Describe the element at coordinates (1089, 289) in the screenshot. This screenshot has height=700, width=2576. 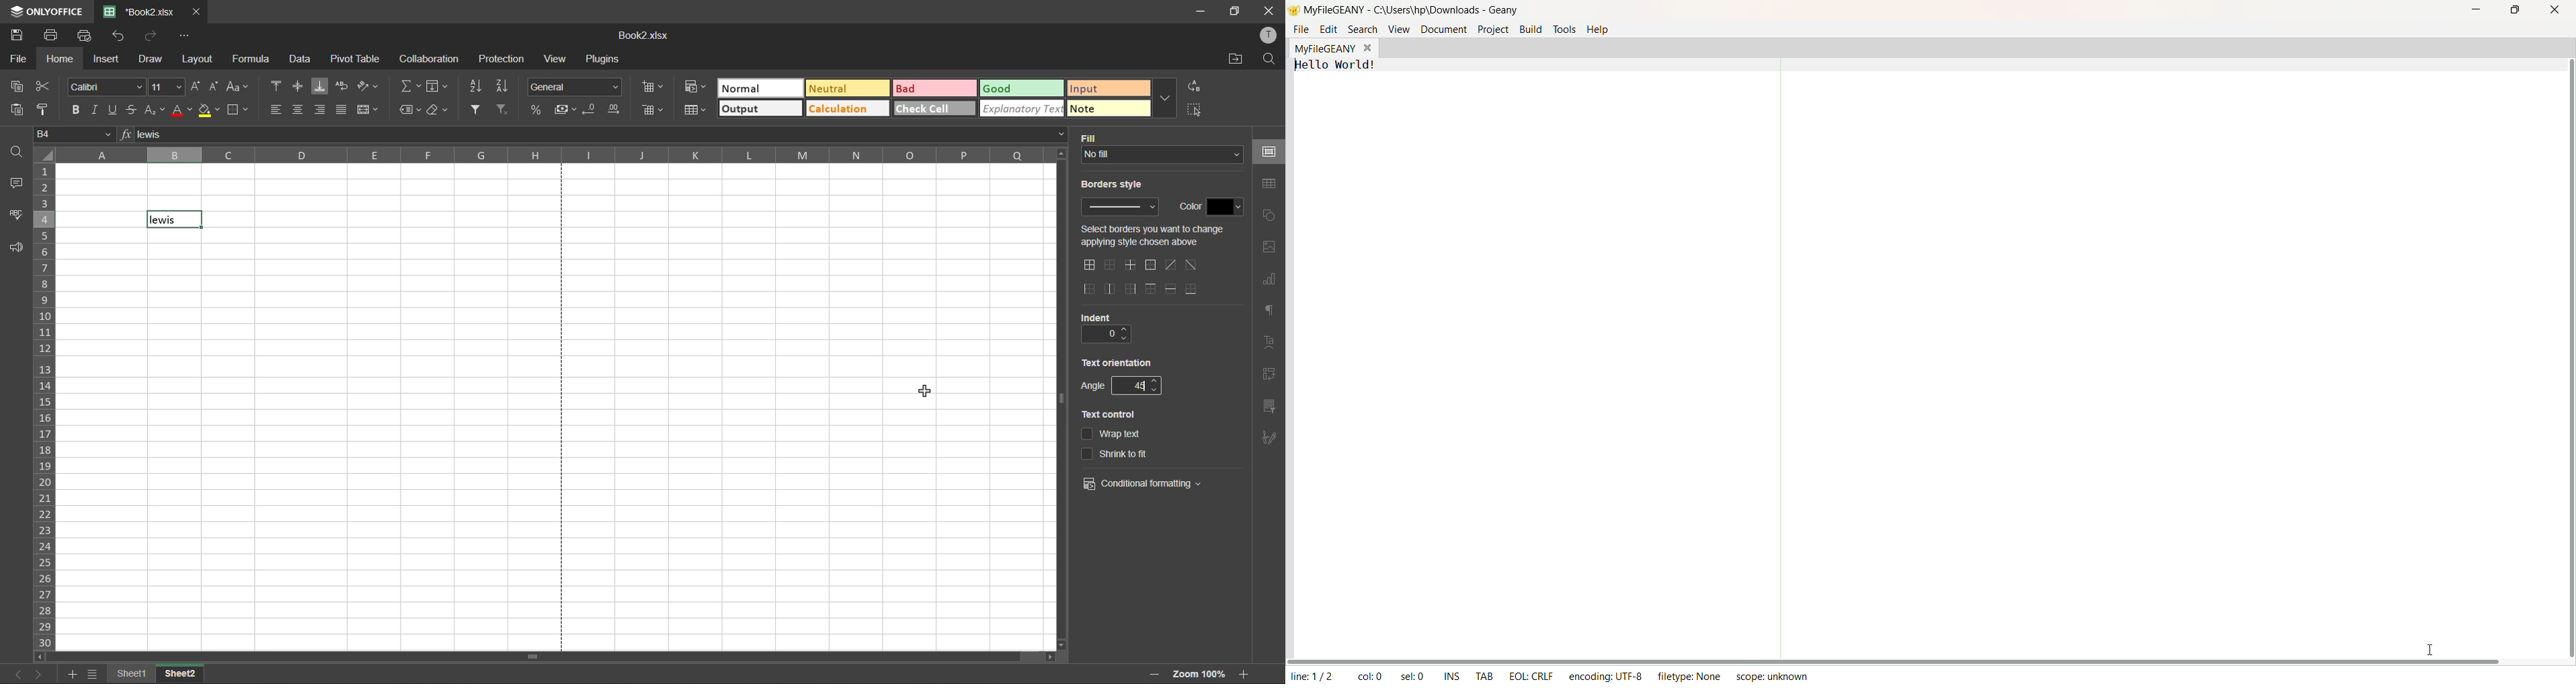
I see `outside left border` at that location.